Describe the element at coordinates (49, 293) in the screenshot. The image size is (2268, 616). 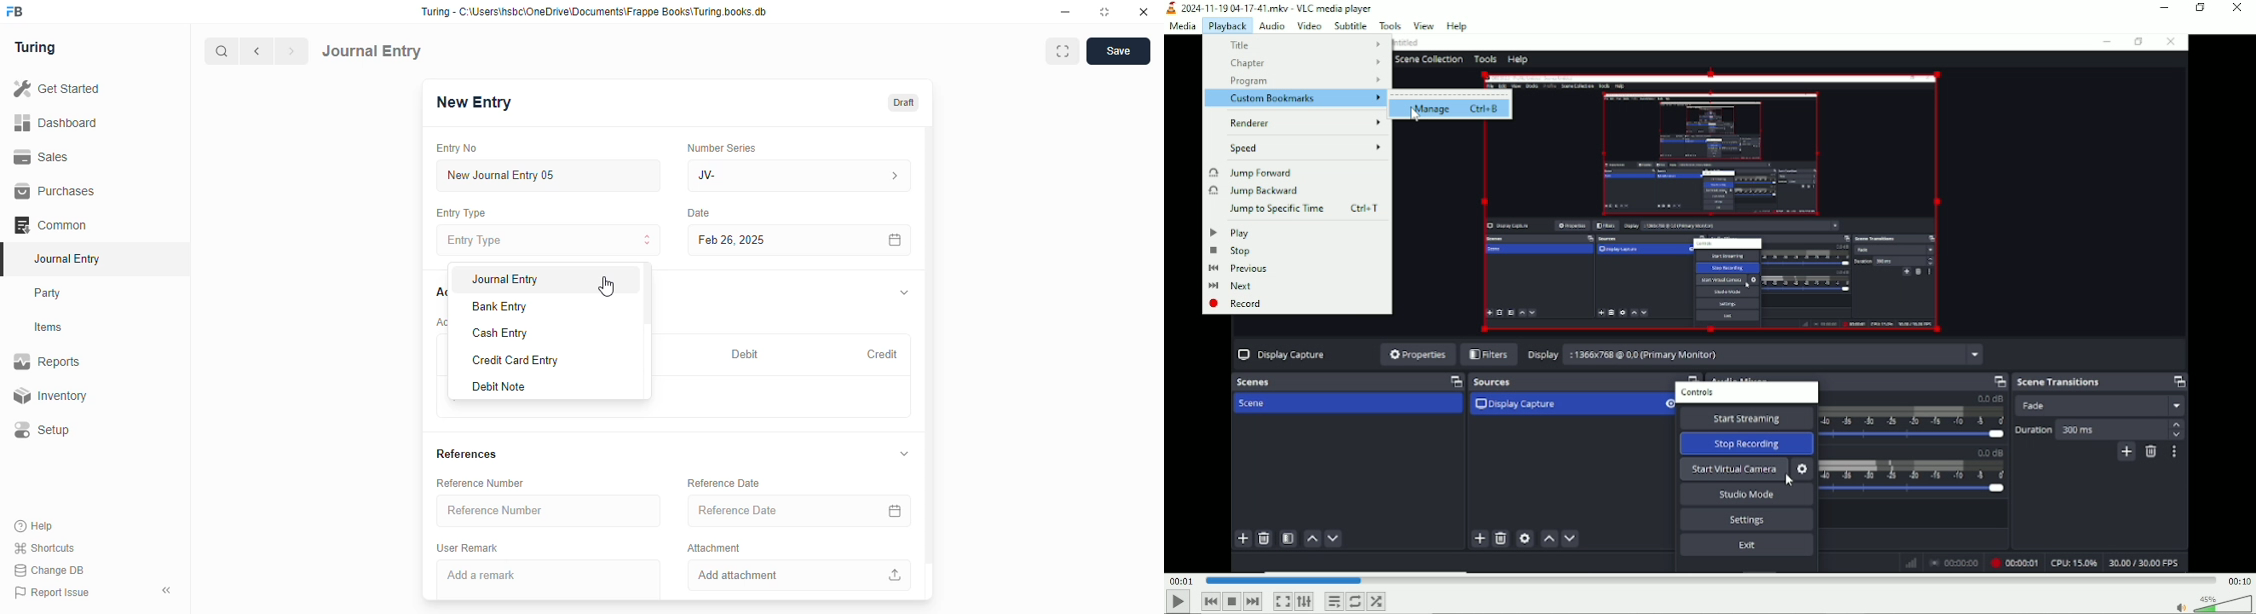
I see `party` at that location.